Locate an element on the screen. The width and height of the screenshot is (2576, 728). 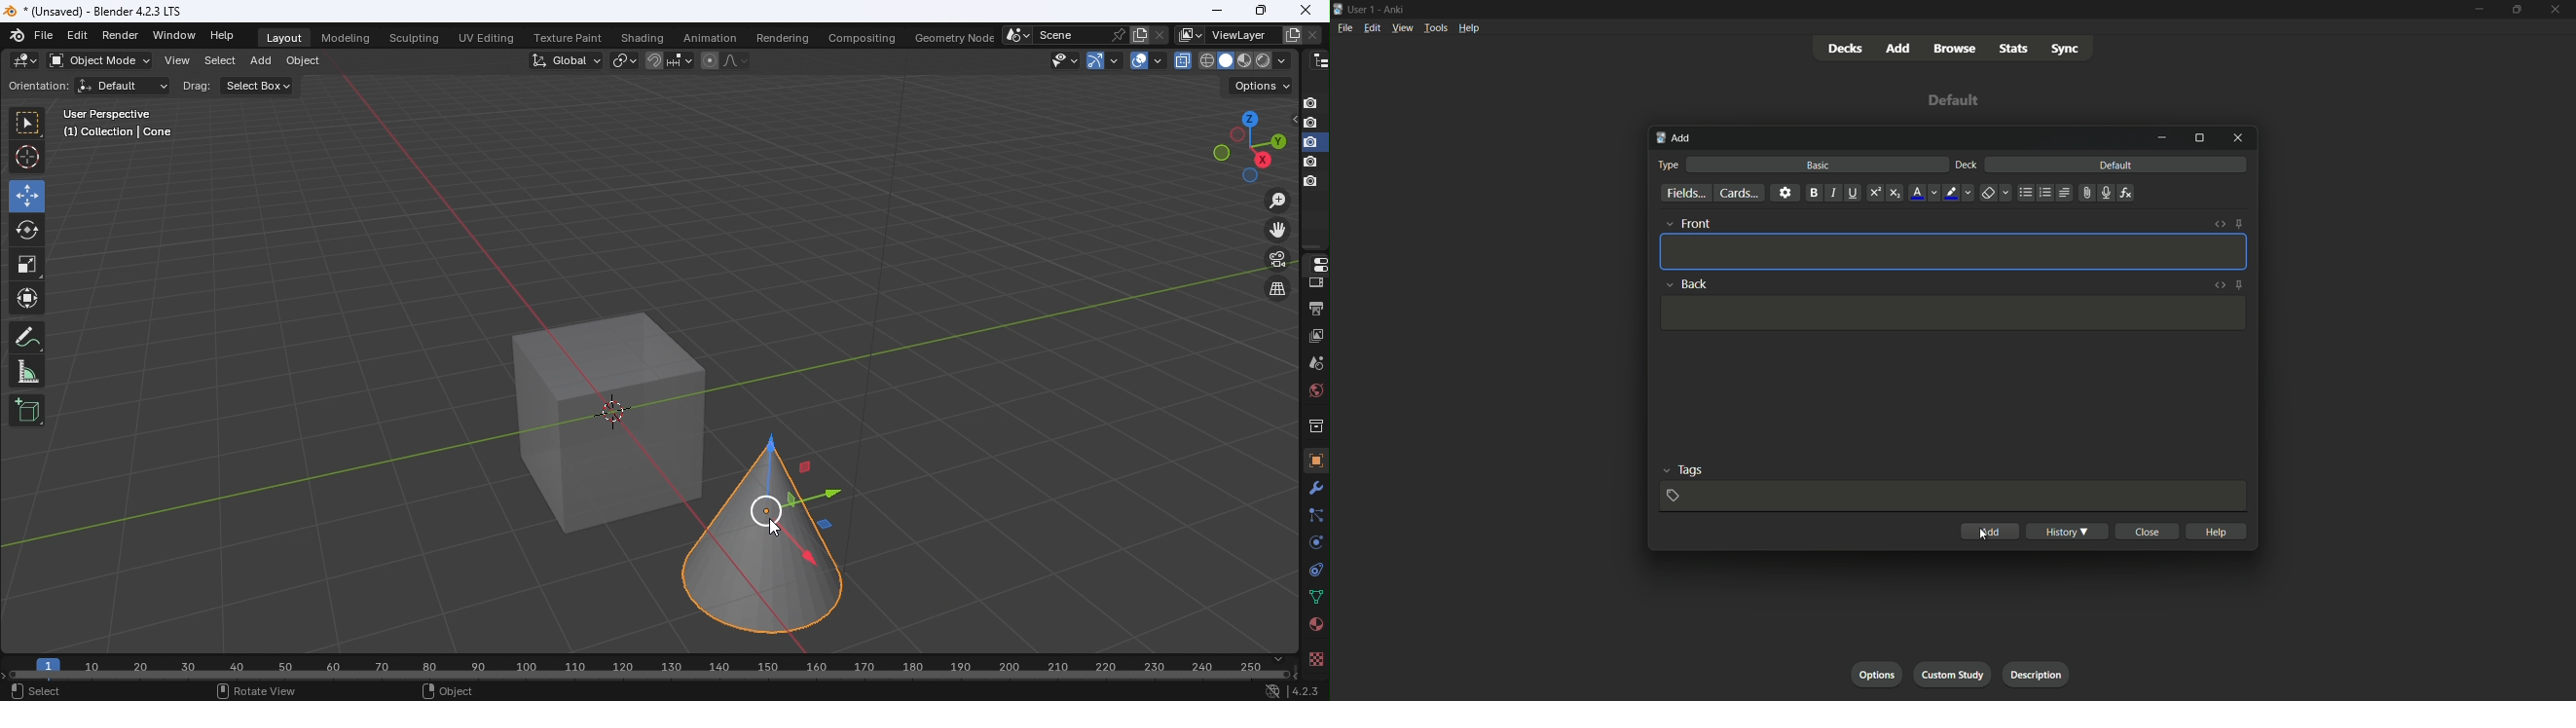
view is located at coordinates (1403, 29).